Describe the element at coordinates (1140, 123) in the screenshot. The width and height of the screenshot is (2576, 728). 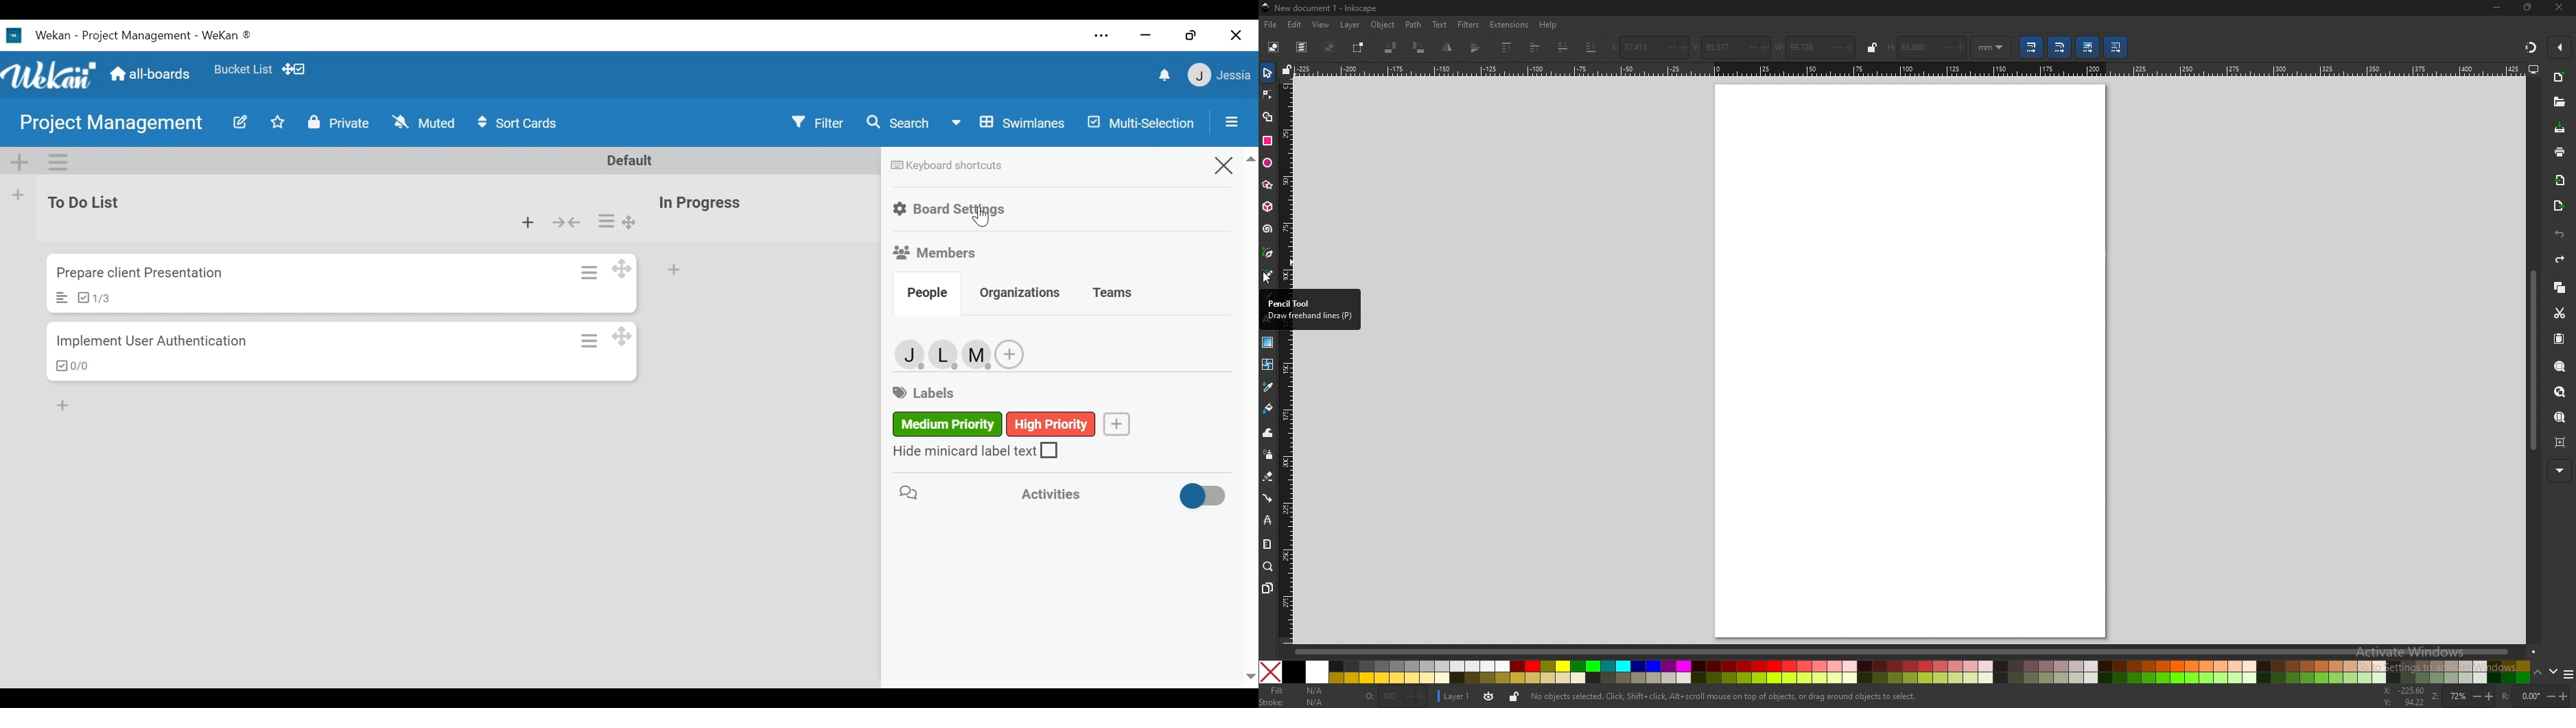
I see `Multi-selection` at that location.